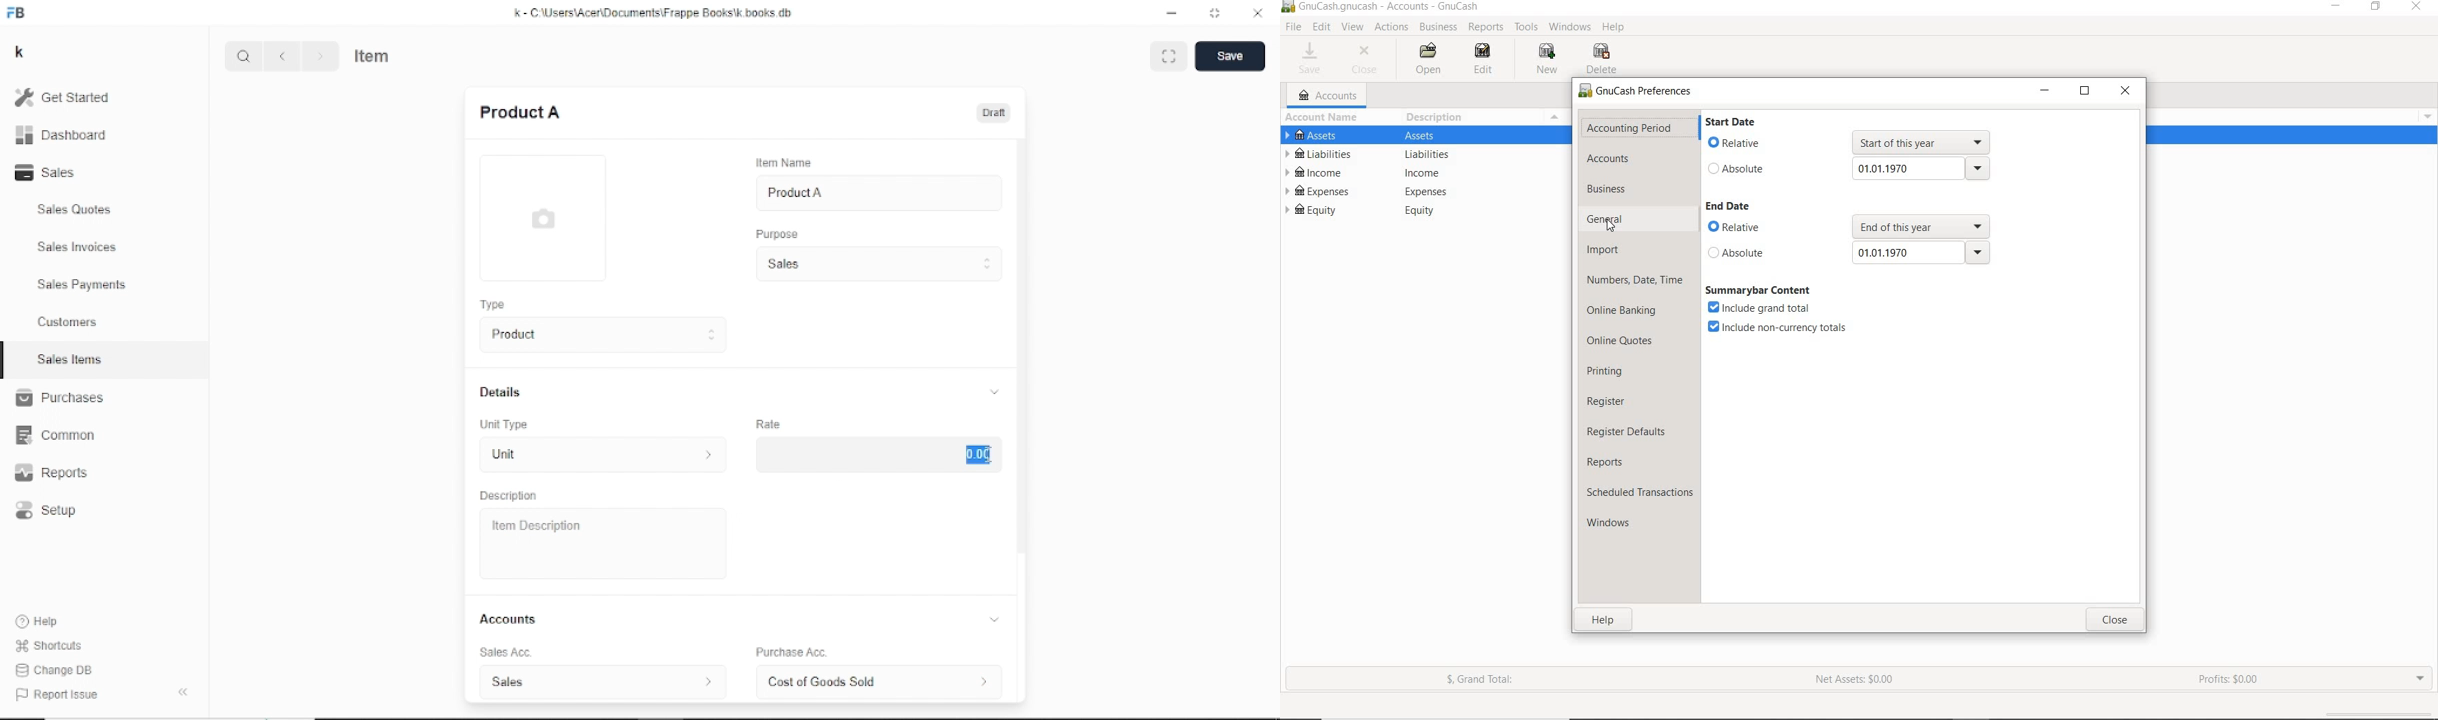 This screenshot has height=728, width=2464. I want to click on Report issue, so click(54, 693).